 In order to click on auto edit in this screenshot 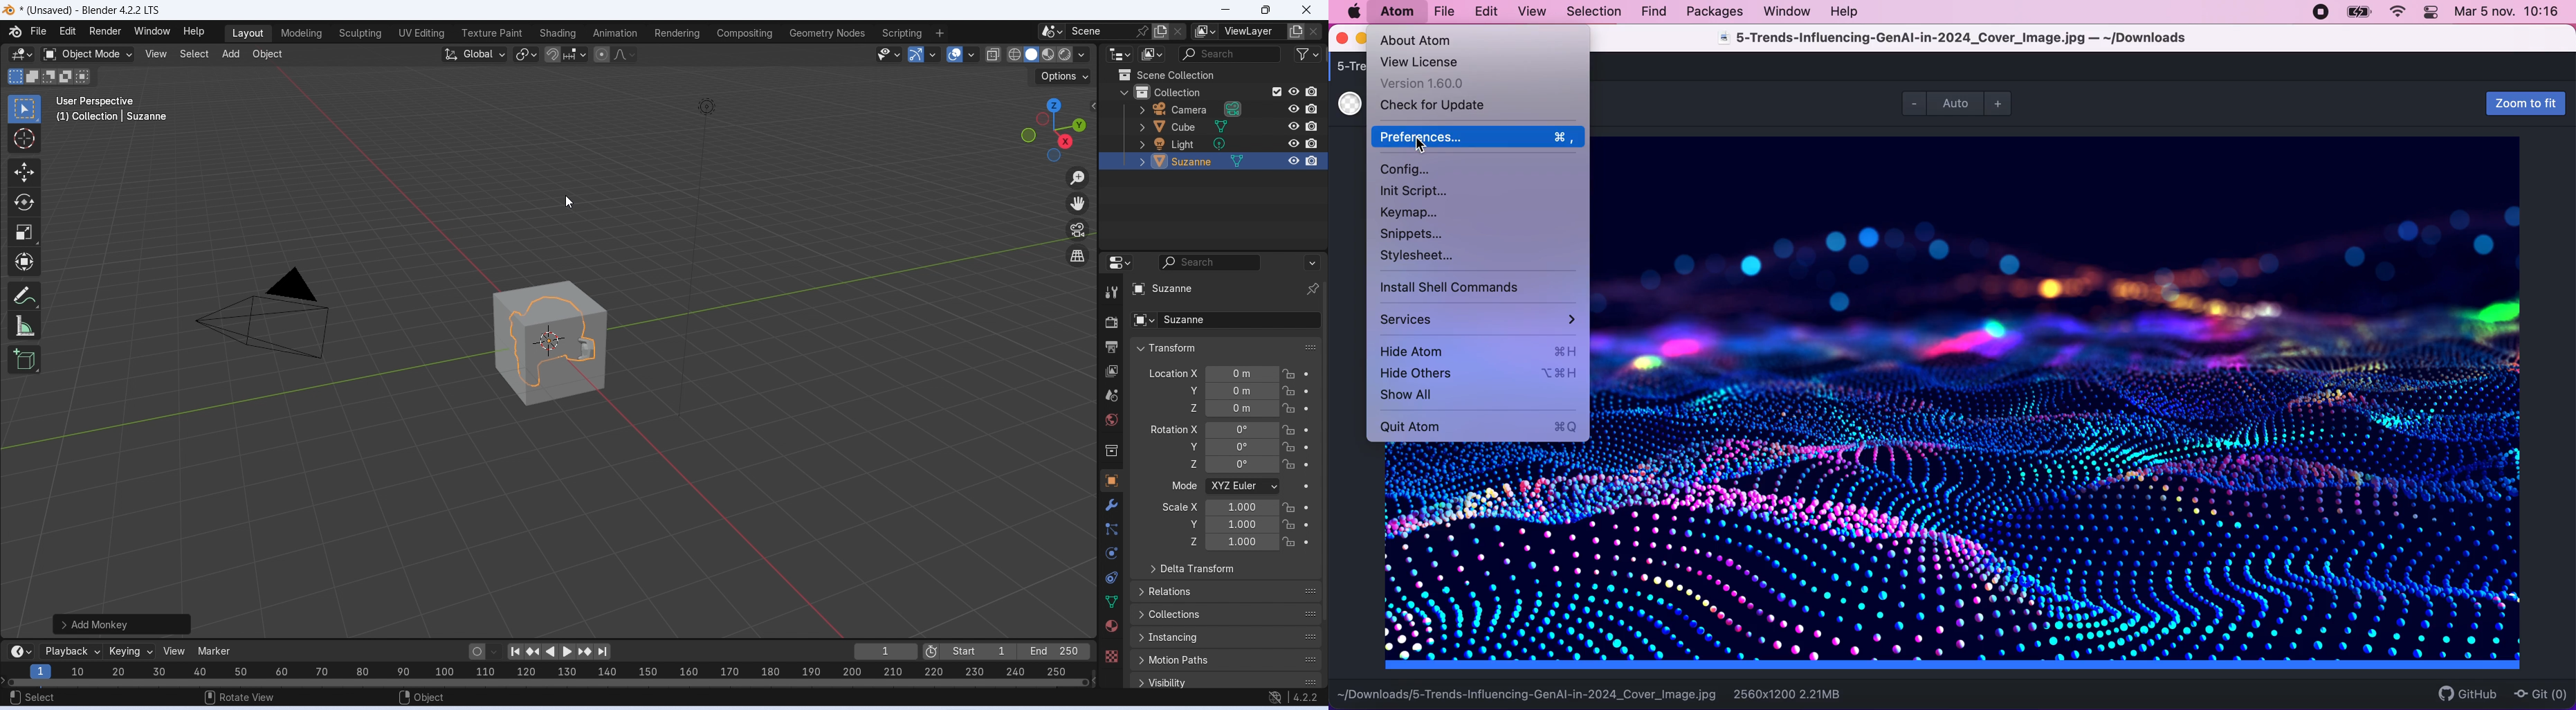, I will do `click(485, 650)`.